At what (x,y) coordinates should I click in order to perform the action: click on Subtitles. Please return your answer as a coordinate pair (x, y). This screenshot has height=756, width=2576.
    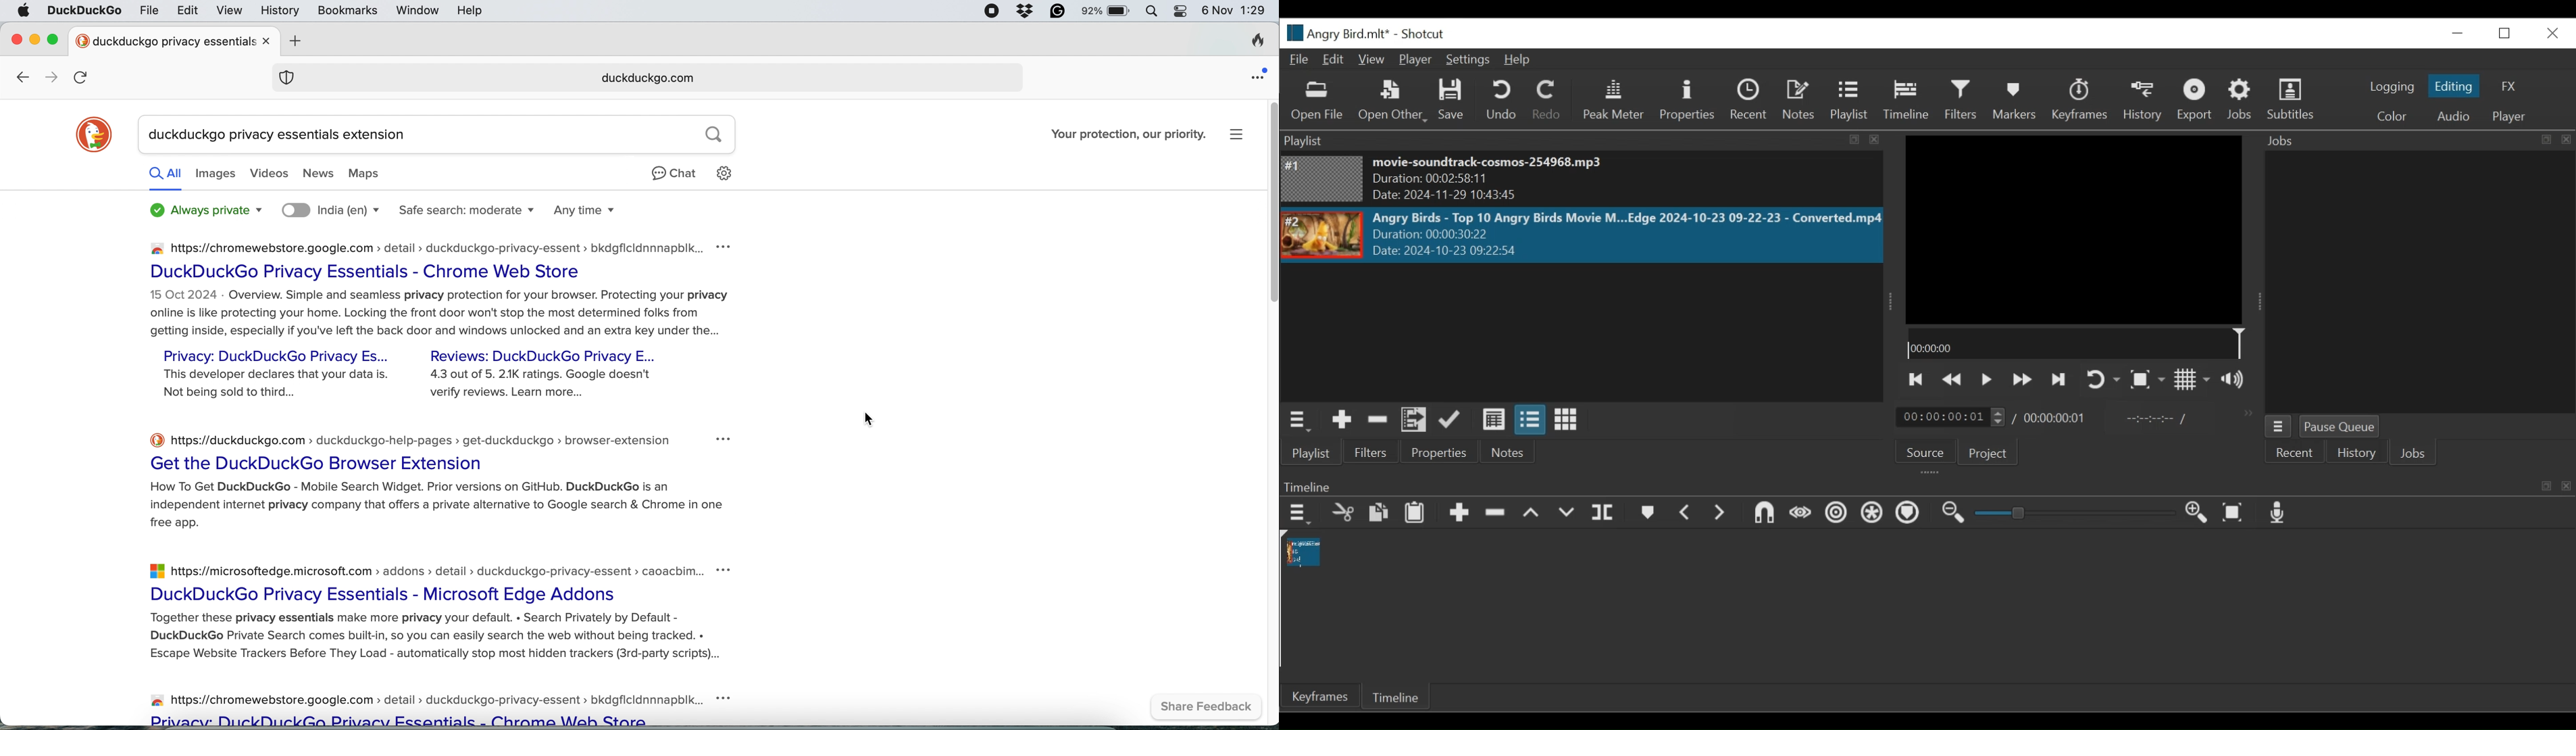
    Looking at the image, I should click on (2296, 101).